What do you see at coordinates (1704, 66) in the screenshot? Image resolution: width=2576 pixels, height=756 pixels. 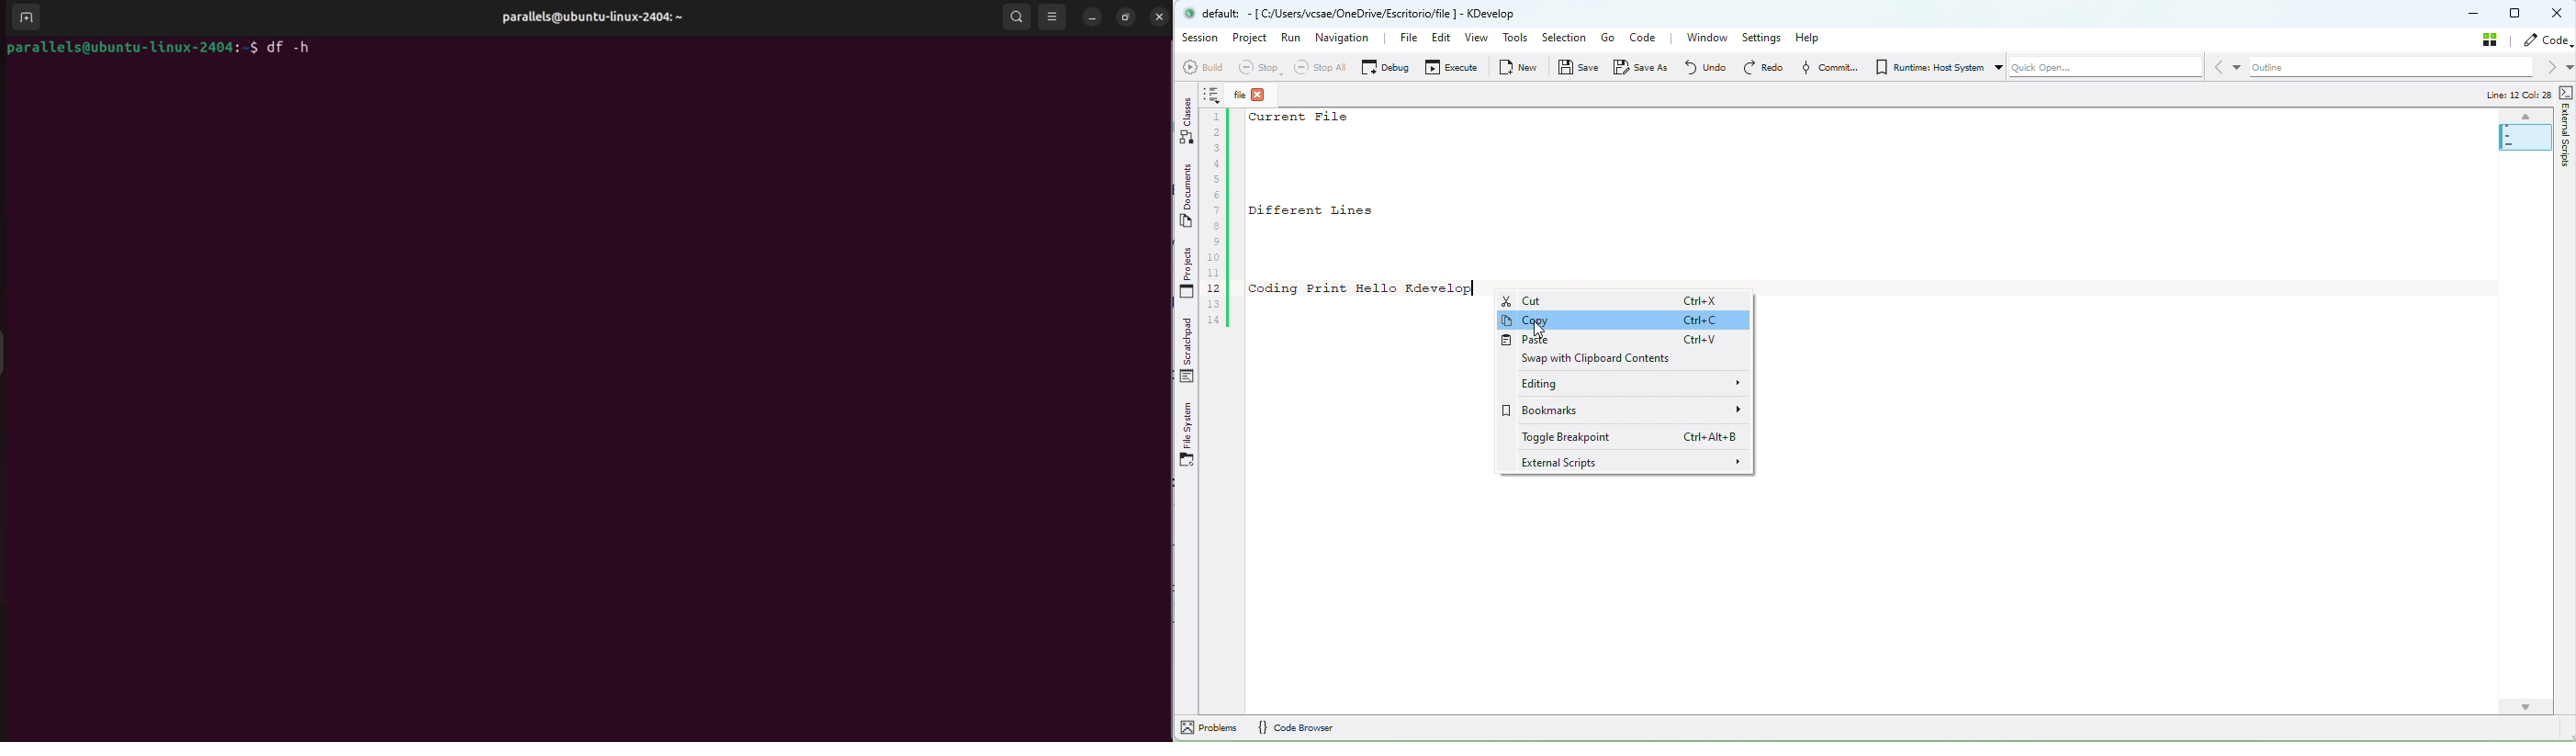 I see `Undo` at bounding box center [1704, 66].